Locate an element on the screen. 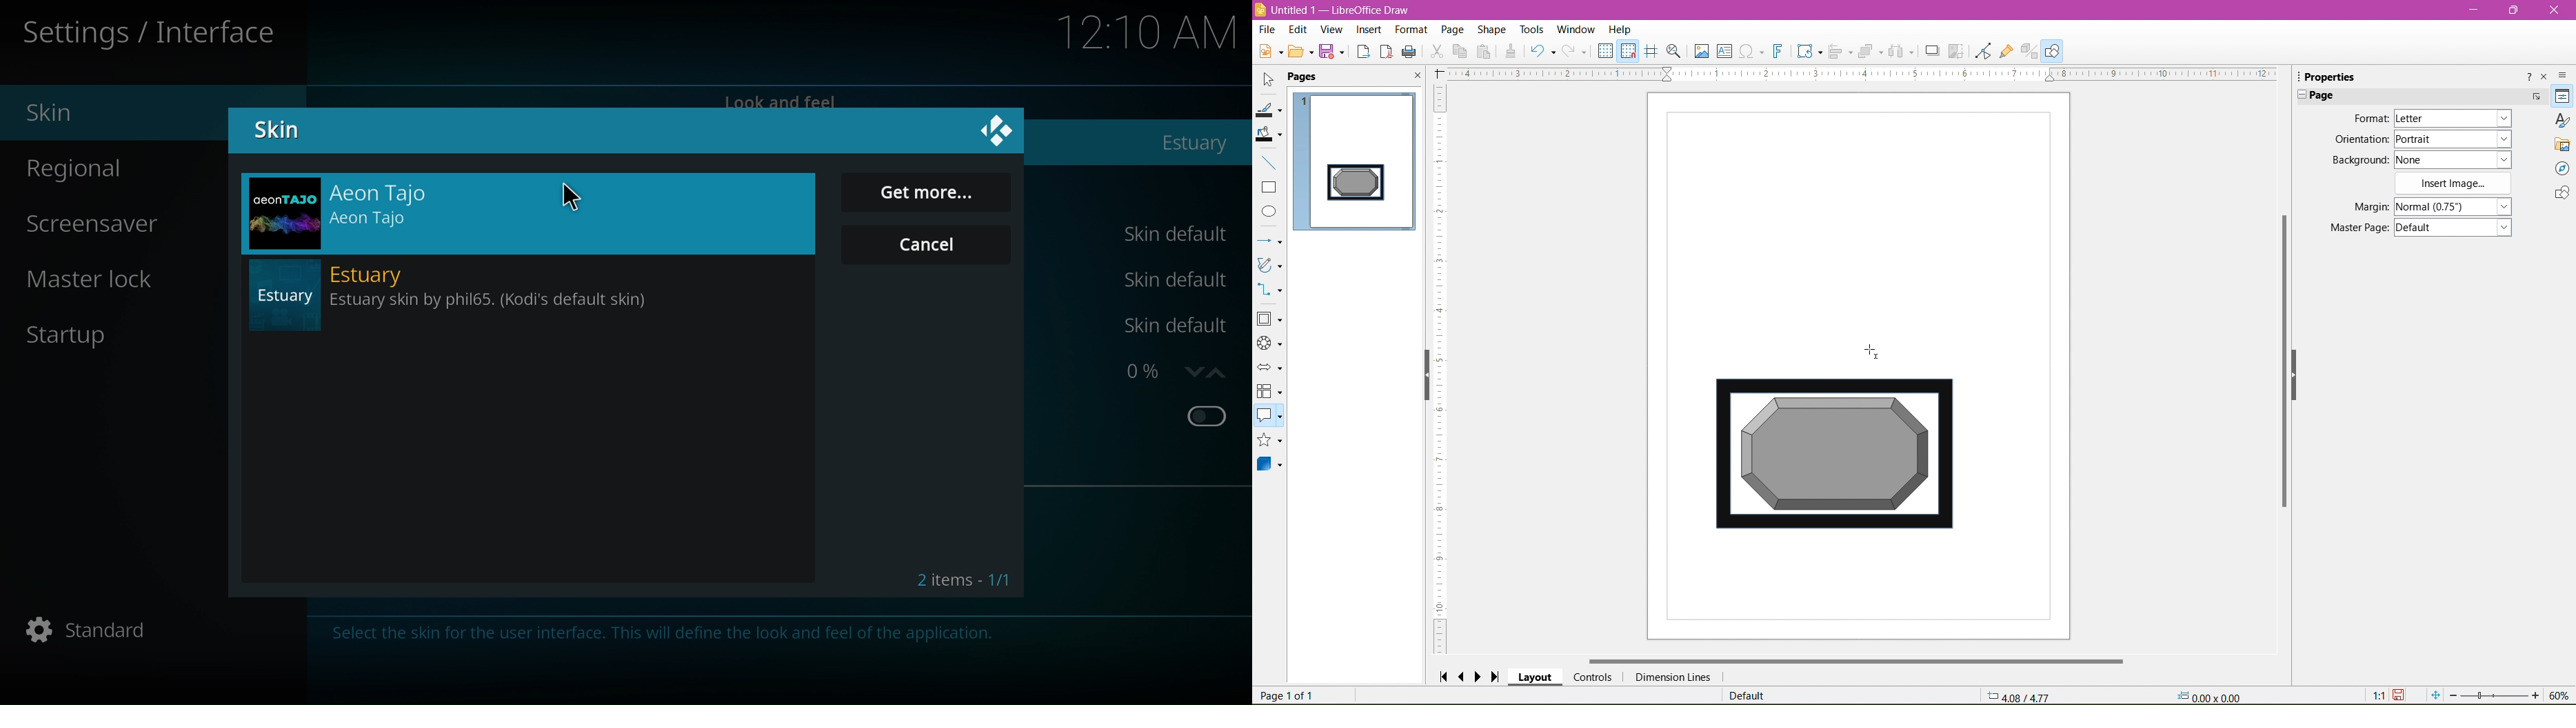 The image size is (2576, 728). More Options is located at coordinates (2535, 97).